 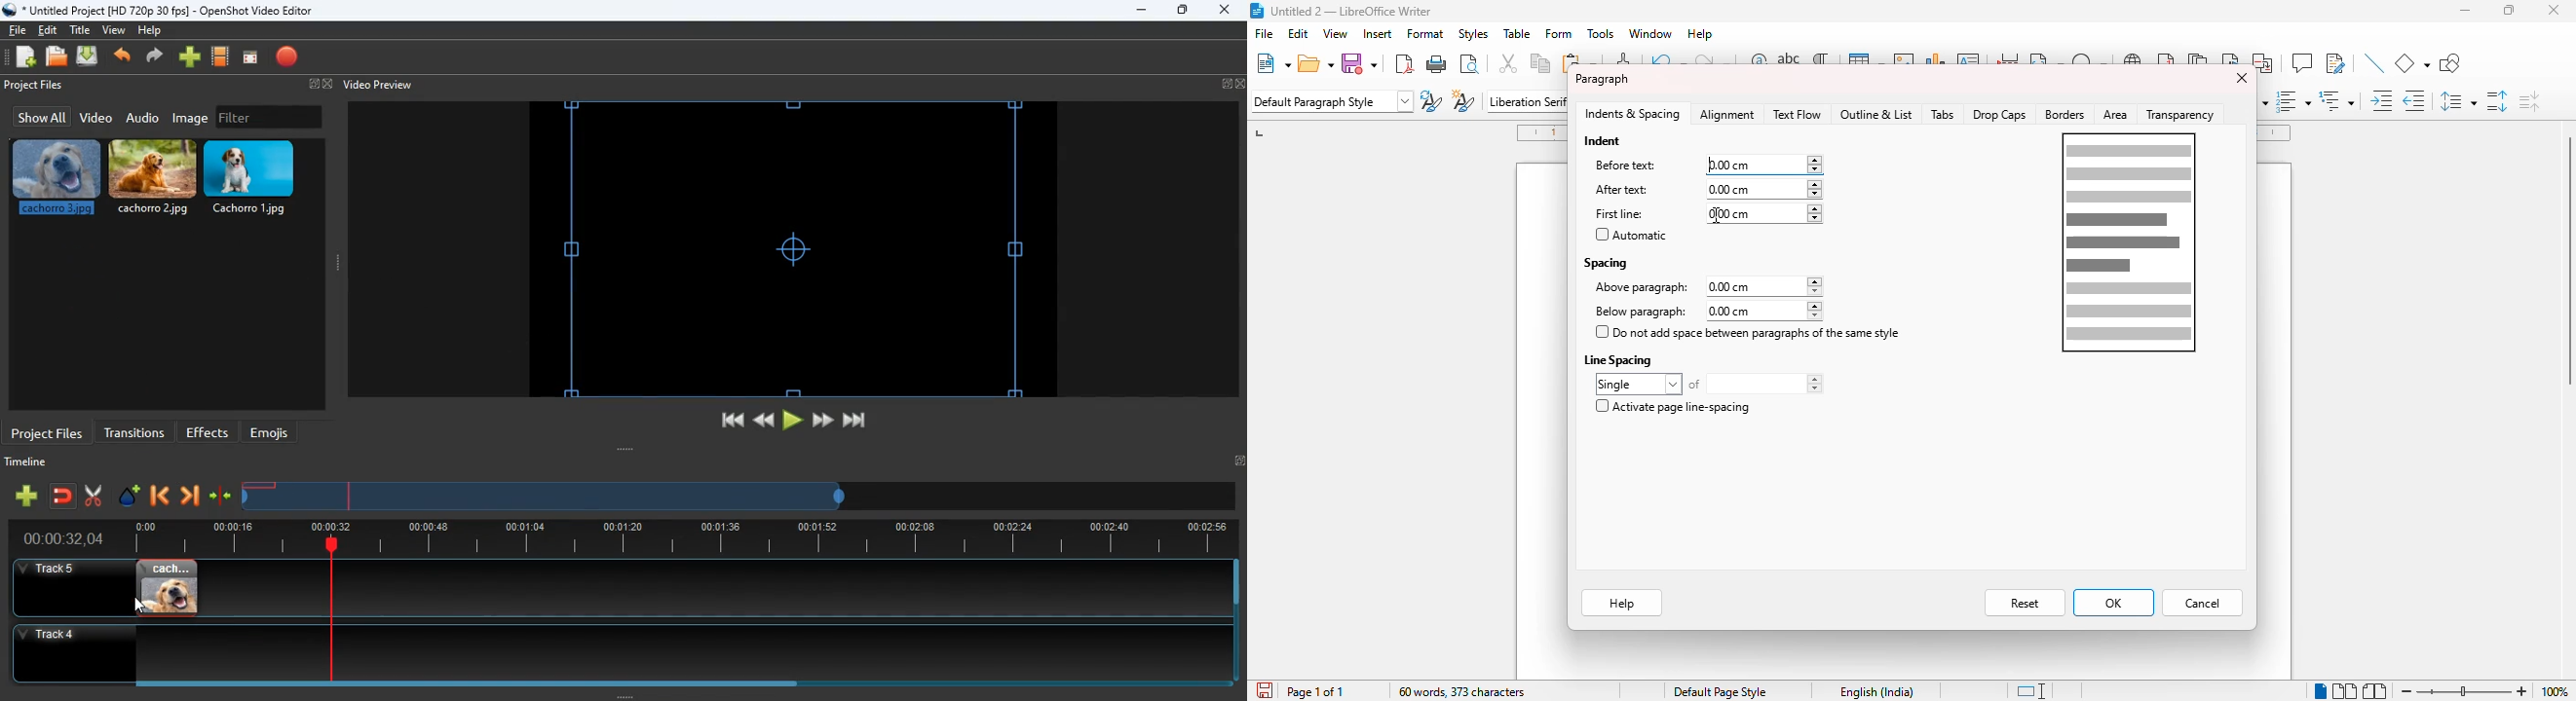 What do you see at coordinates (124, 58) in the screenshot?
I see `back` at bounding box center [124, 58].